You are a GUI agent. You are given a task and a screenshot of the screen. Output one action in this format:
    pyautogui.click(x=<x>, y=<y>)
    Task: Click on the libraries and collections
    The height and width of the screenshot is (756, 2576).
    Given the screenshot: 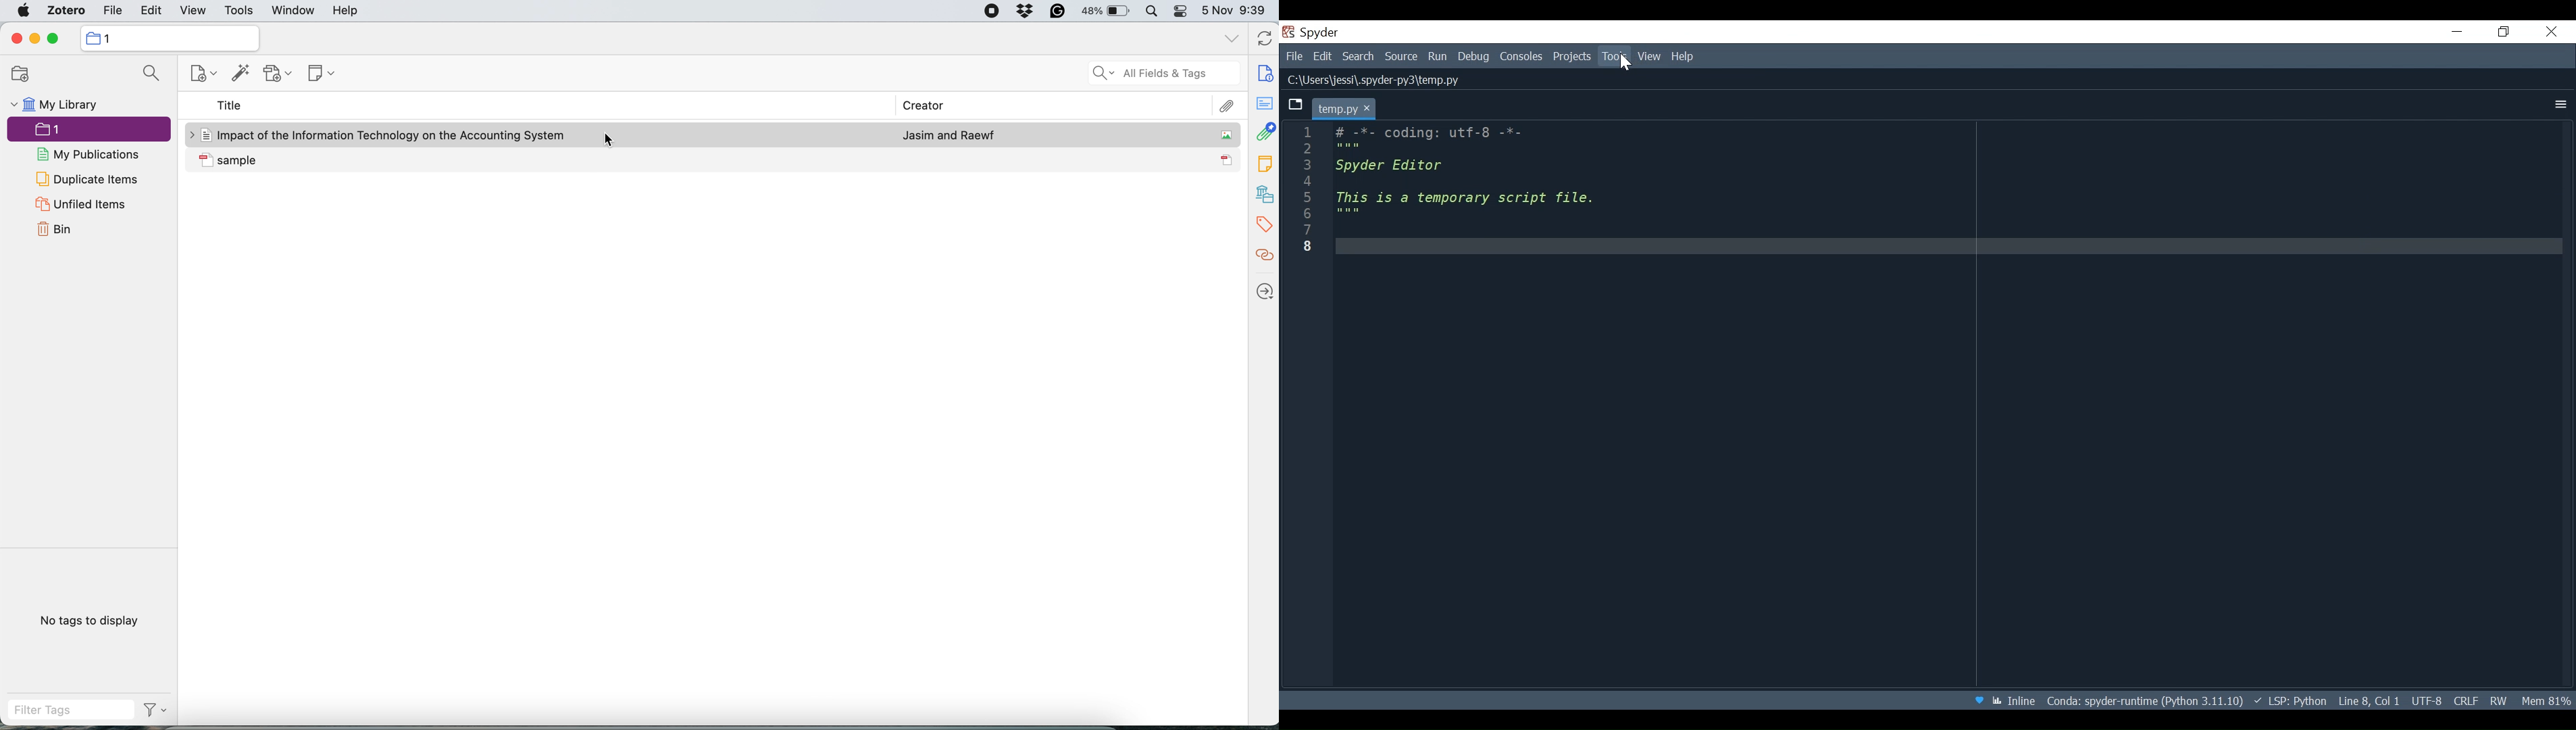 What is the action you would take?
    pyautogui.click(x=1265, y=194)
    